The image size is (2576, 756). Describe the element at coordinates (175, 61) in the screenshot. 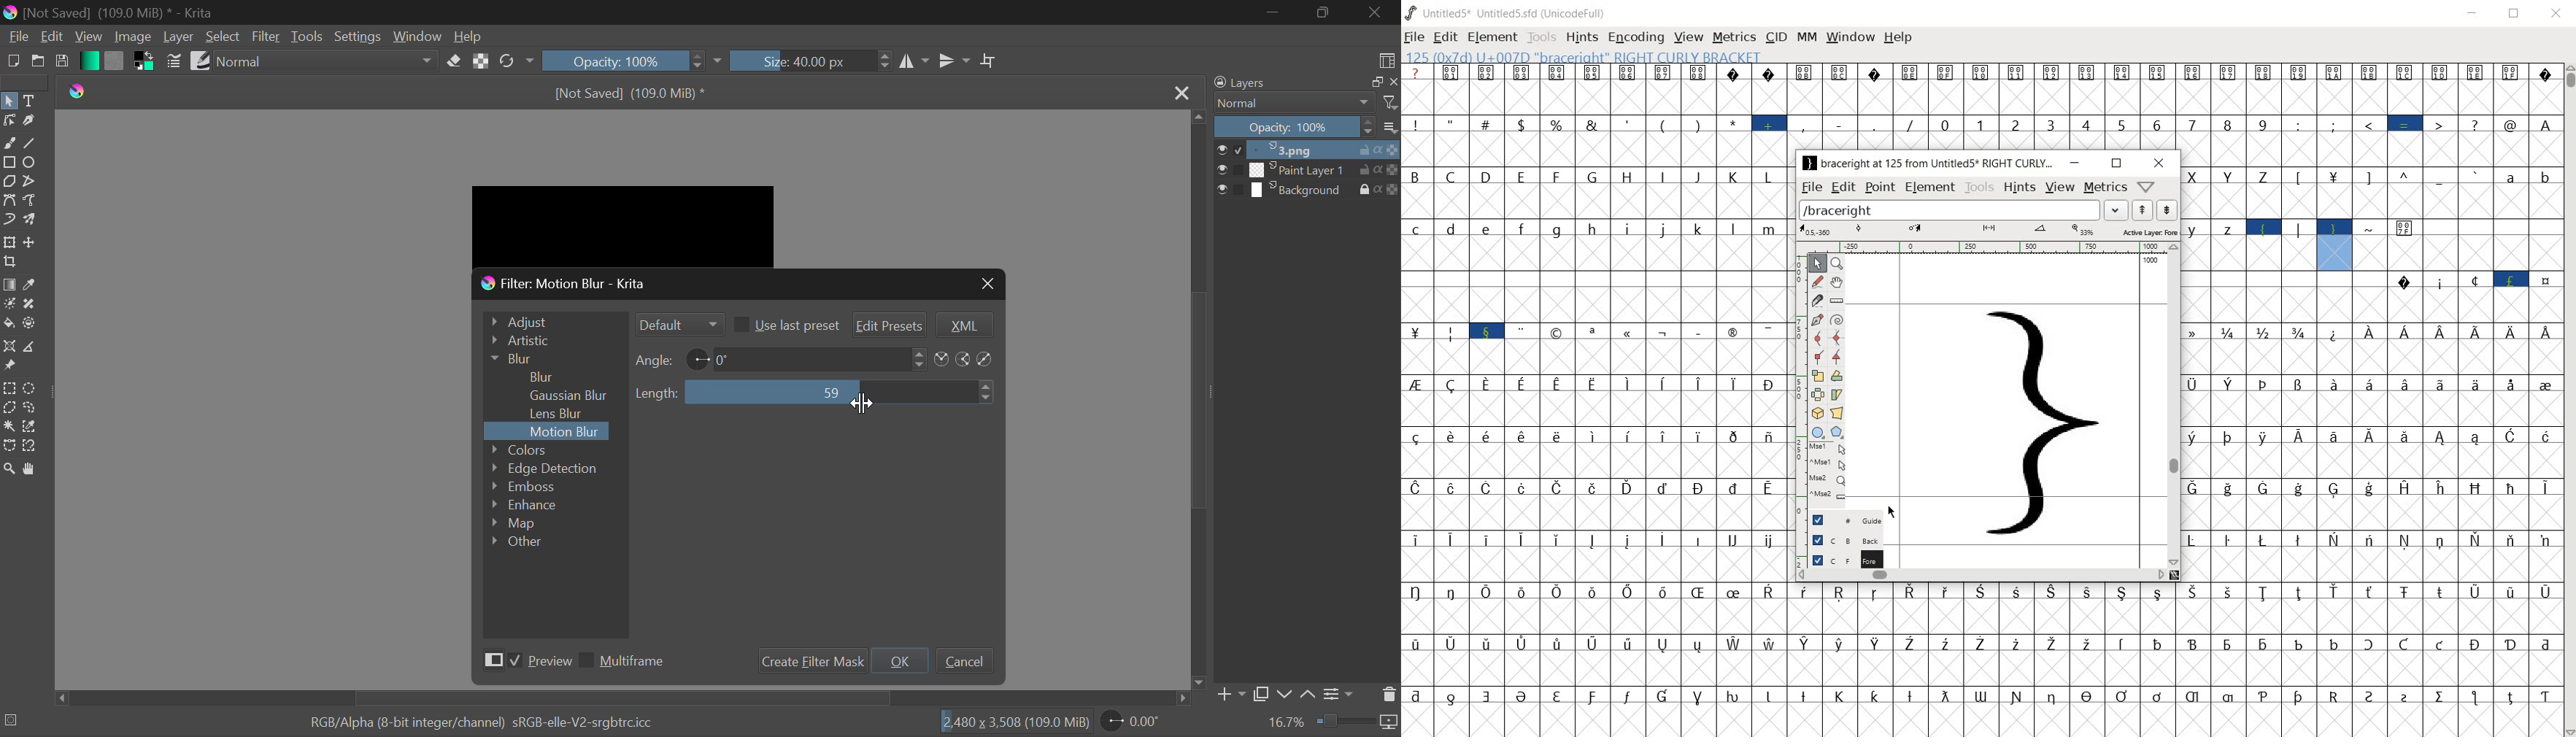

I see `Brush Settings` at that location.